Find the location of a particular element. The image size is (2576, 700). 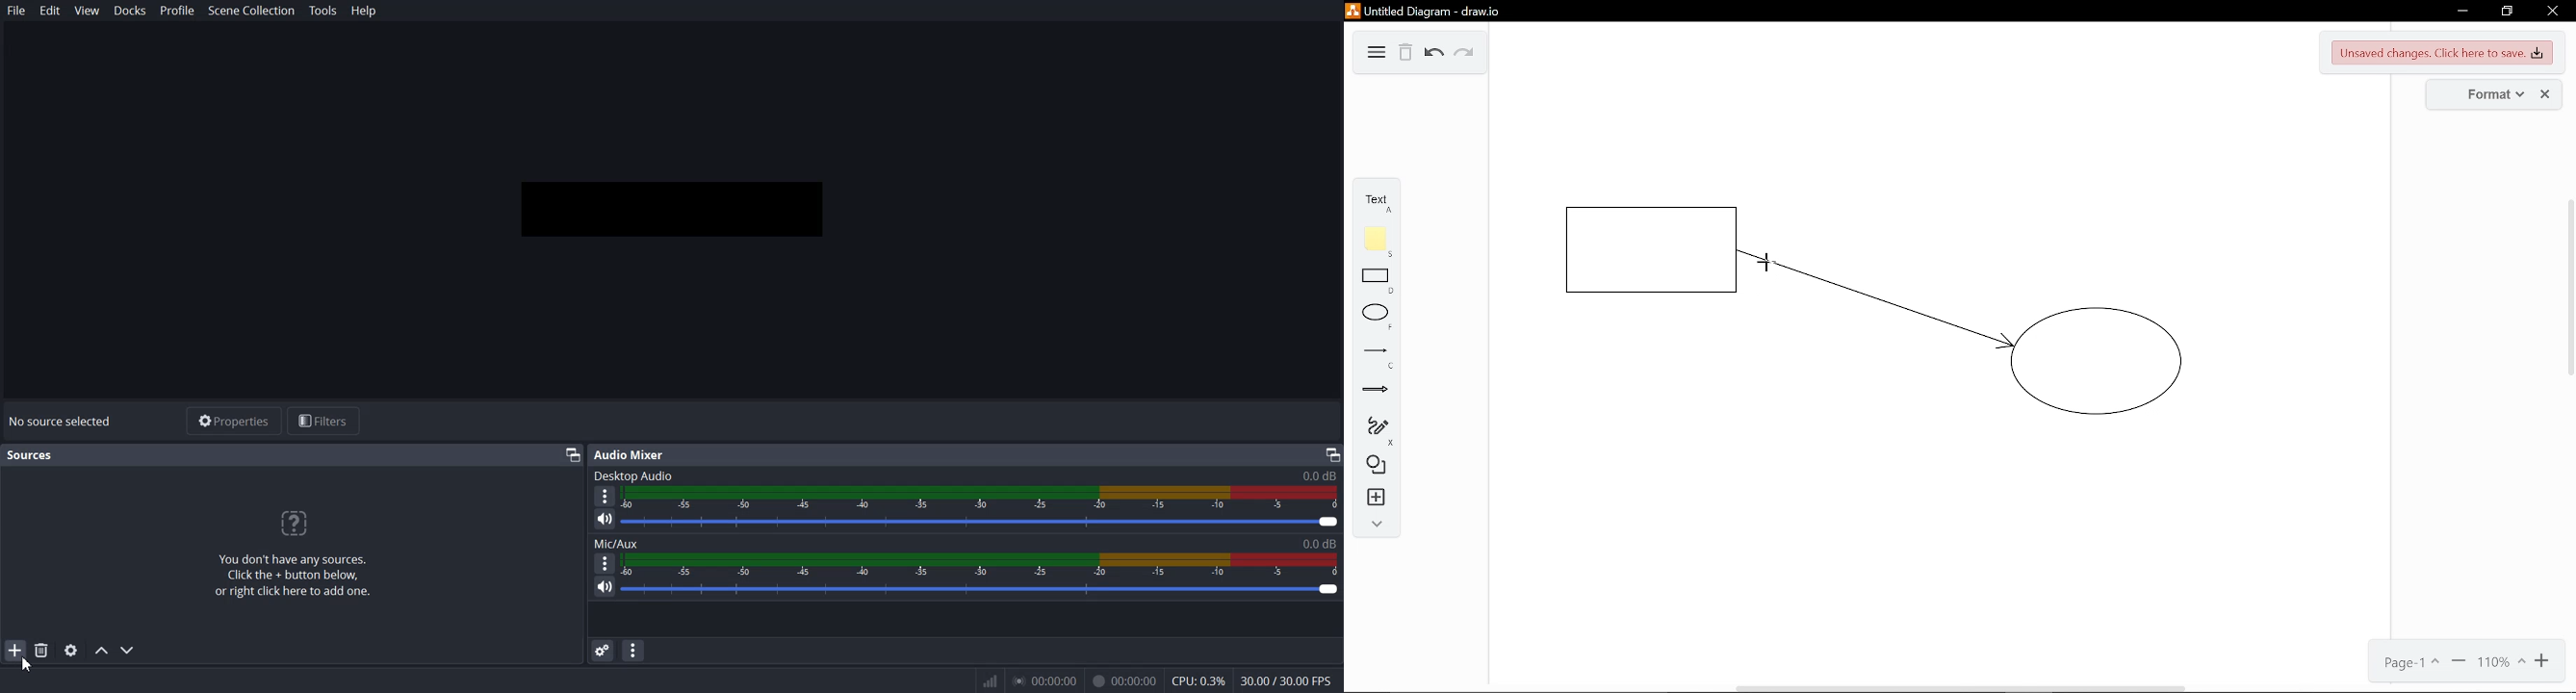

Mute is located at coordinates (606, 587).